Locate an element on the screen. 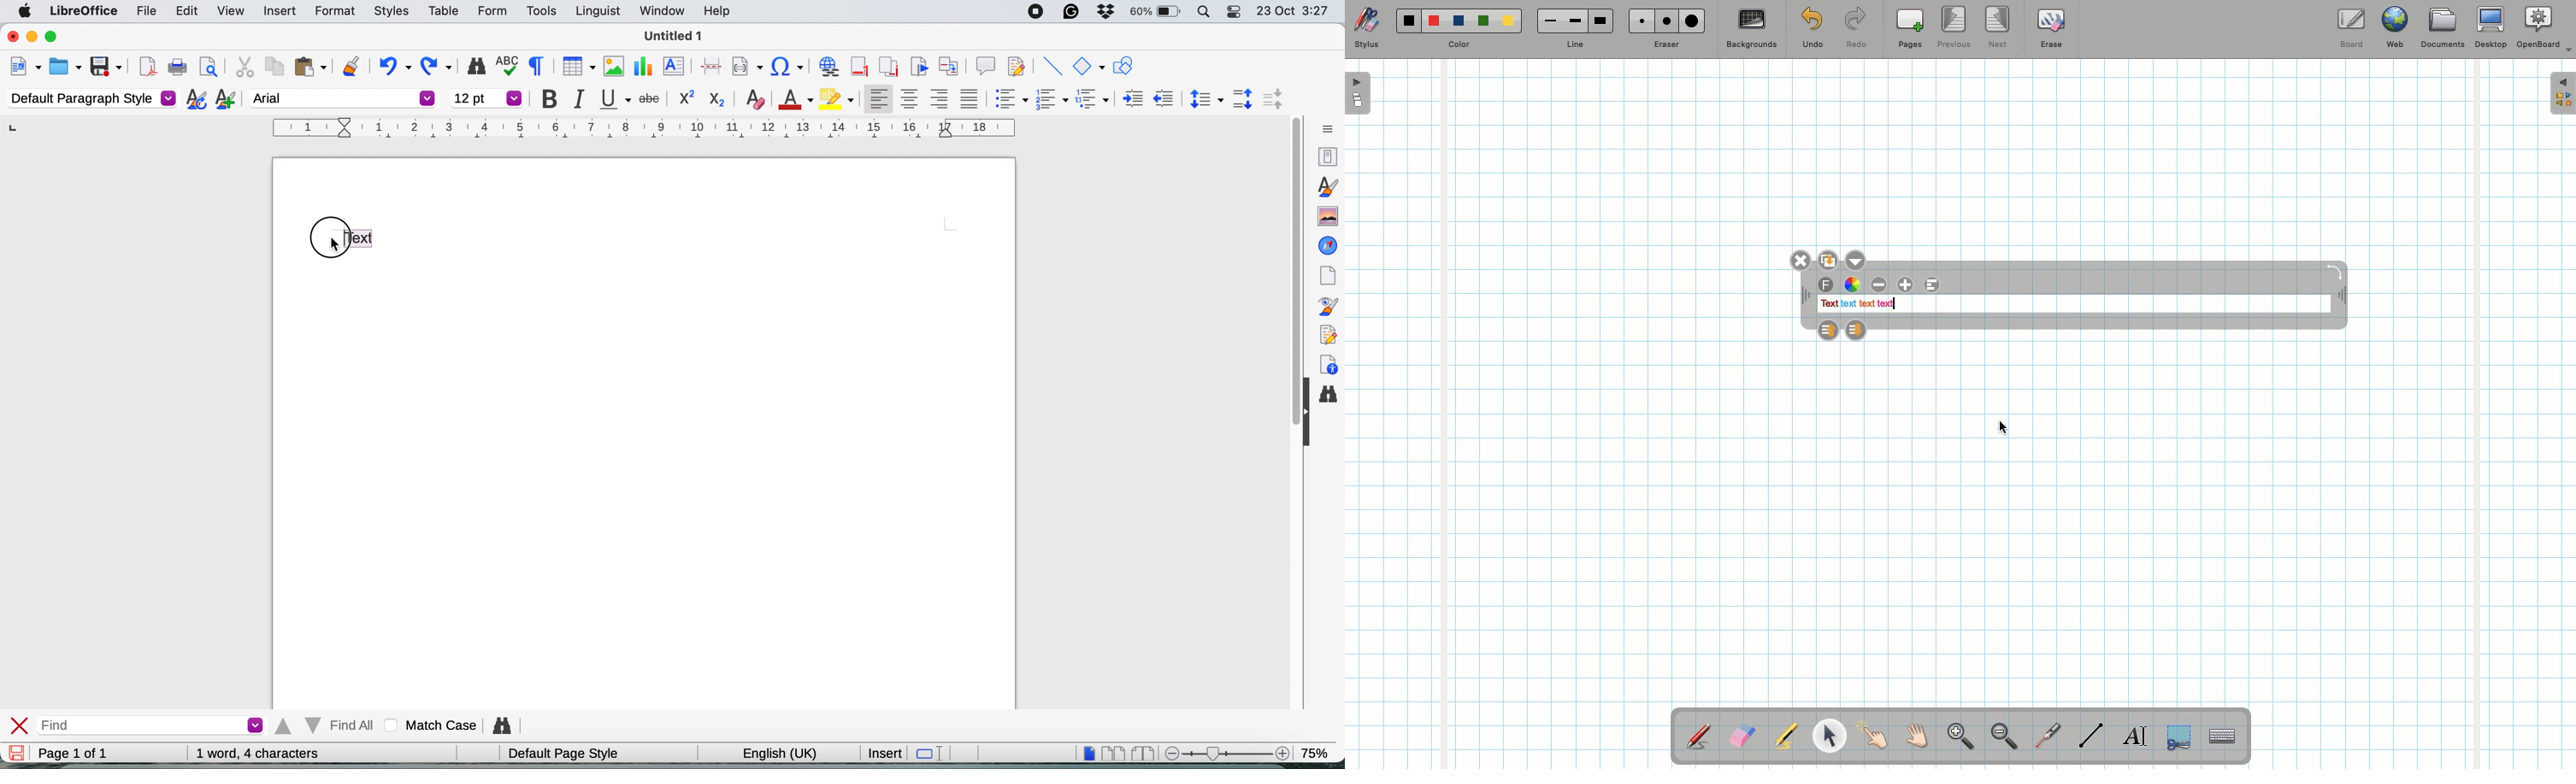  save is located at coordinates (106, 65).